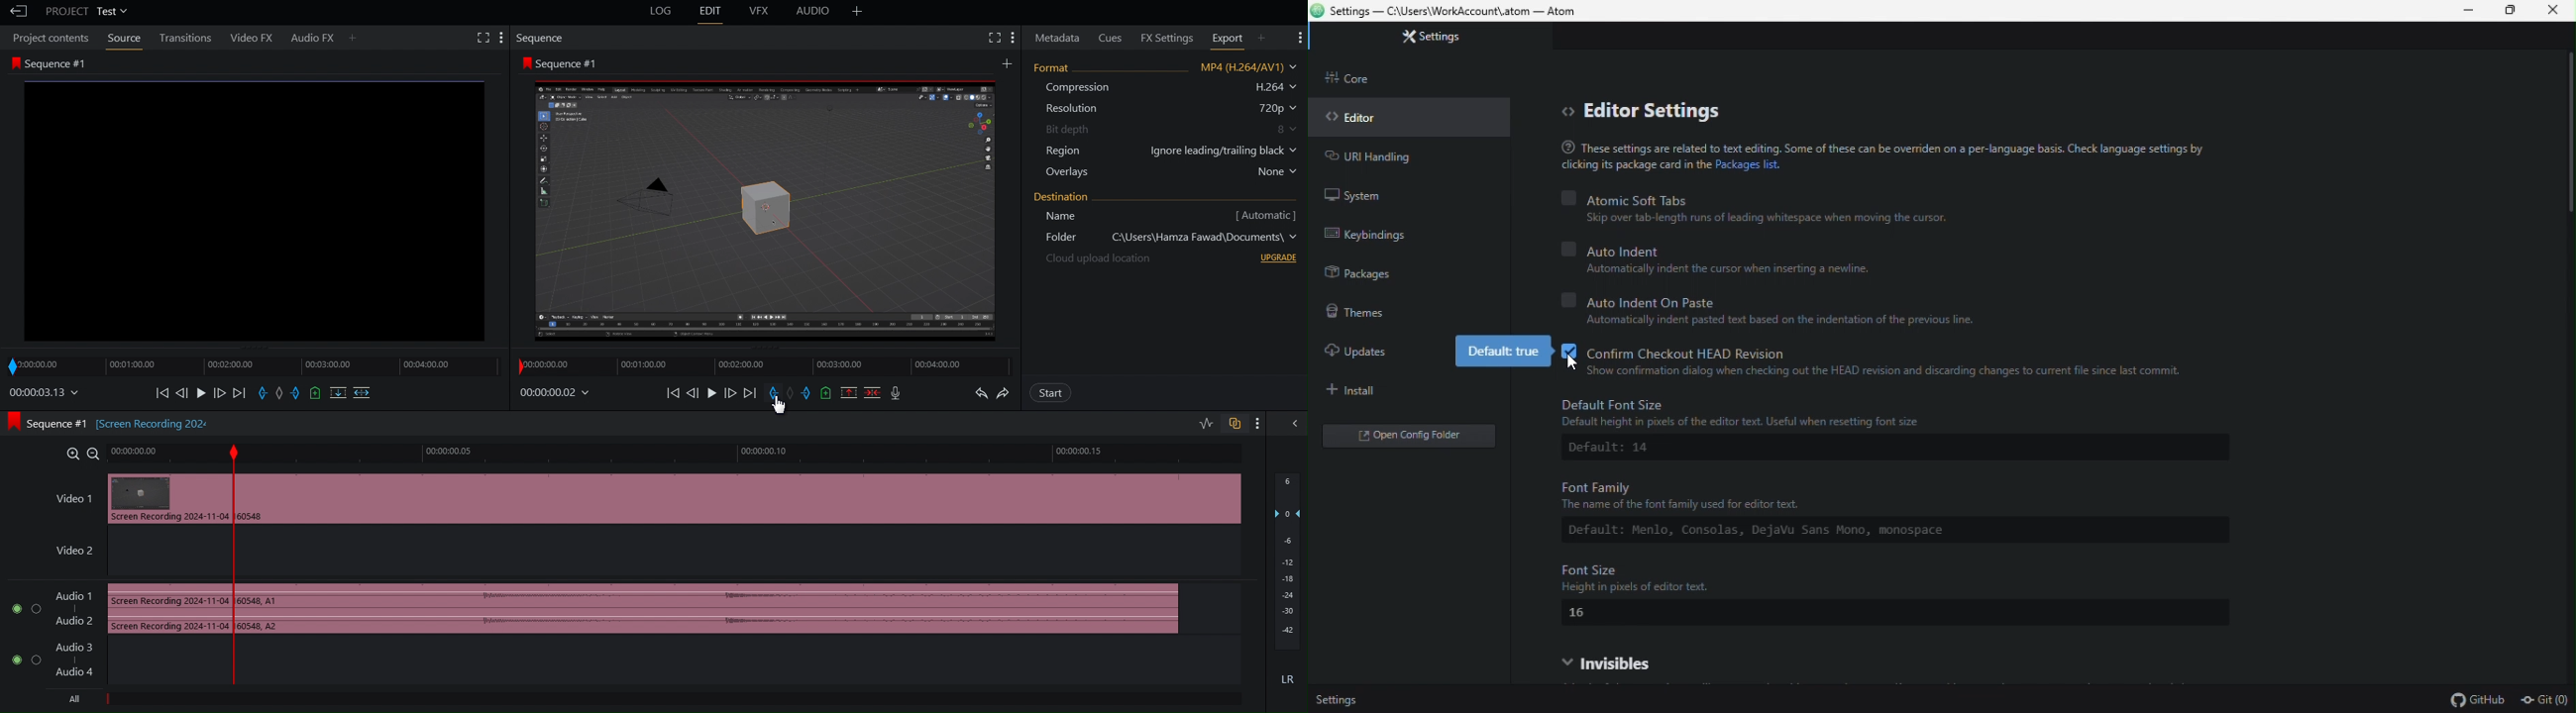 The width and height of the screenshot is (2576, 728). Describe the element at coordinates (1580, 613) in the screenshot. I see `16` at that location.